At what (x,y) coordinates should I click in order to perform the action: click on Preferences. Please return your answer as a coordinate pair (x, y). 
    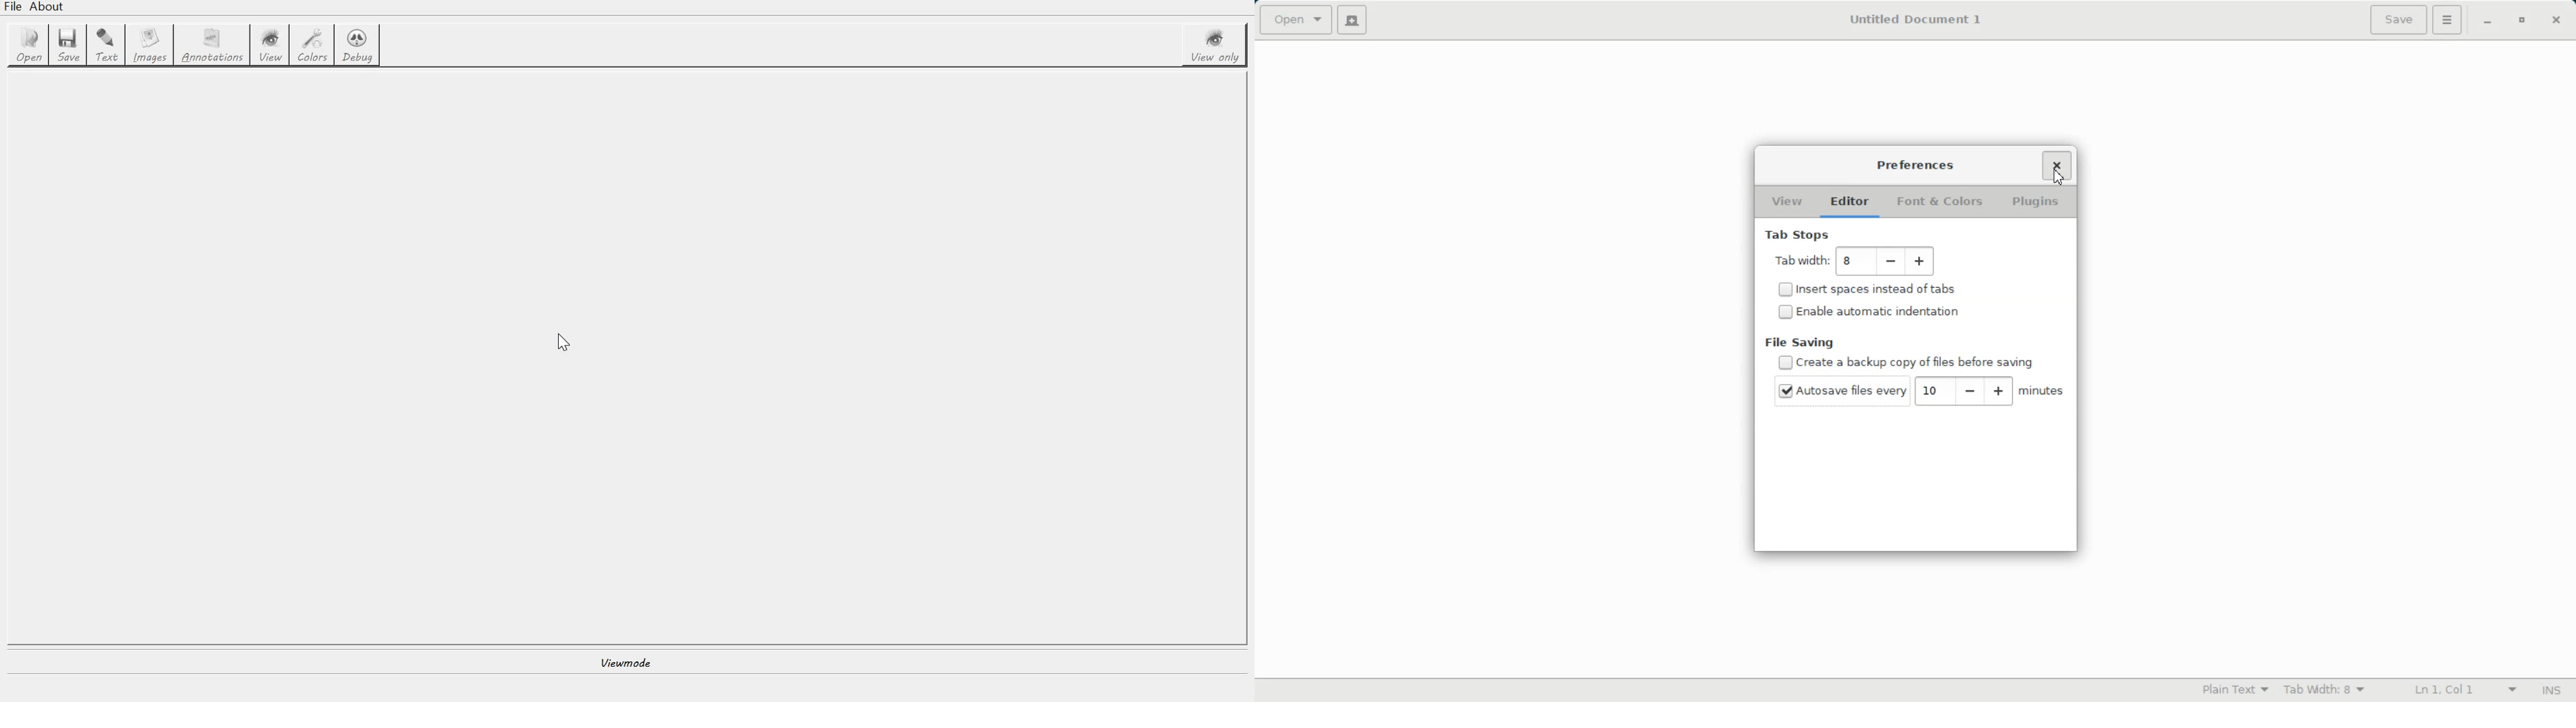
    Looking at the image, I should click on (1917, 167).